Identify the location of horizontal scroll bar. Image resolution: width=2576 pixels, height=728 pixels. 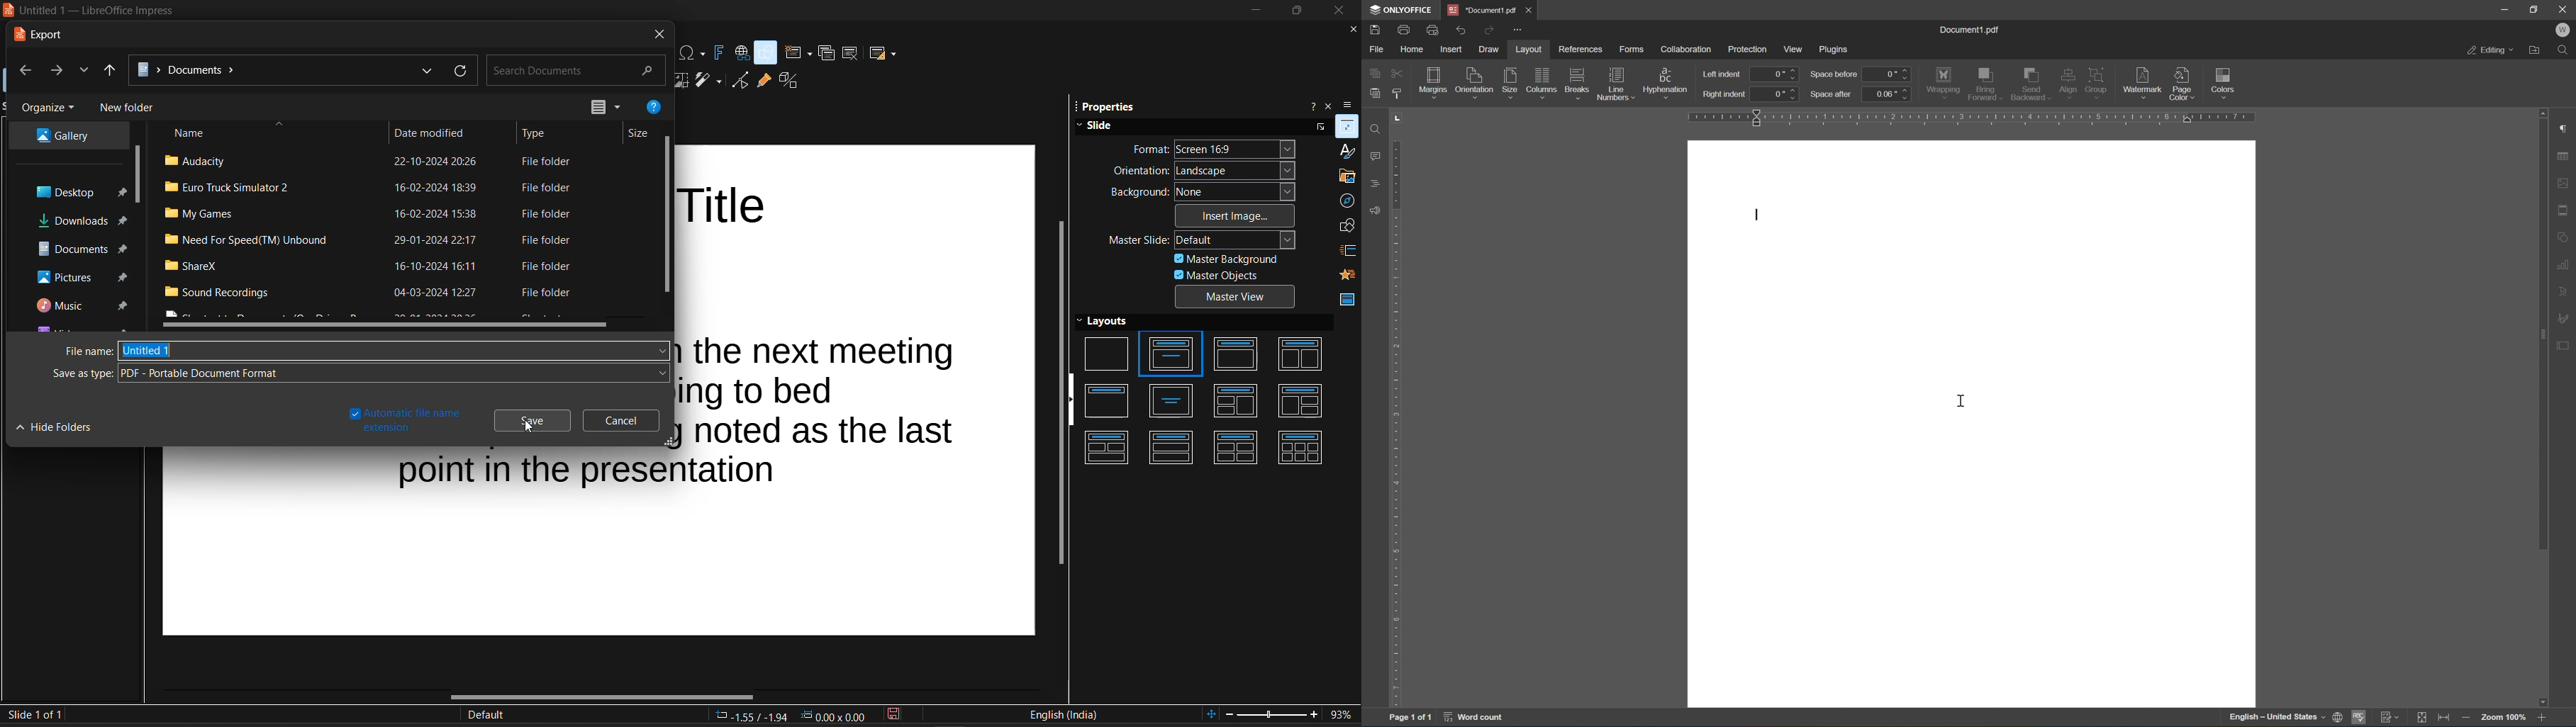
(386, 326).